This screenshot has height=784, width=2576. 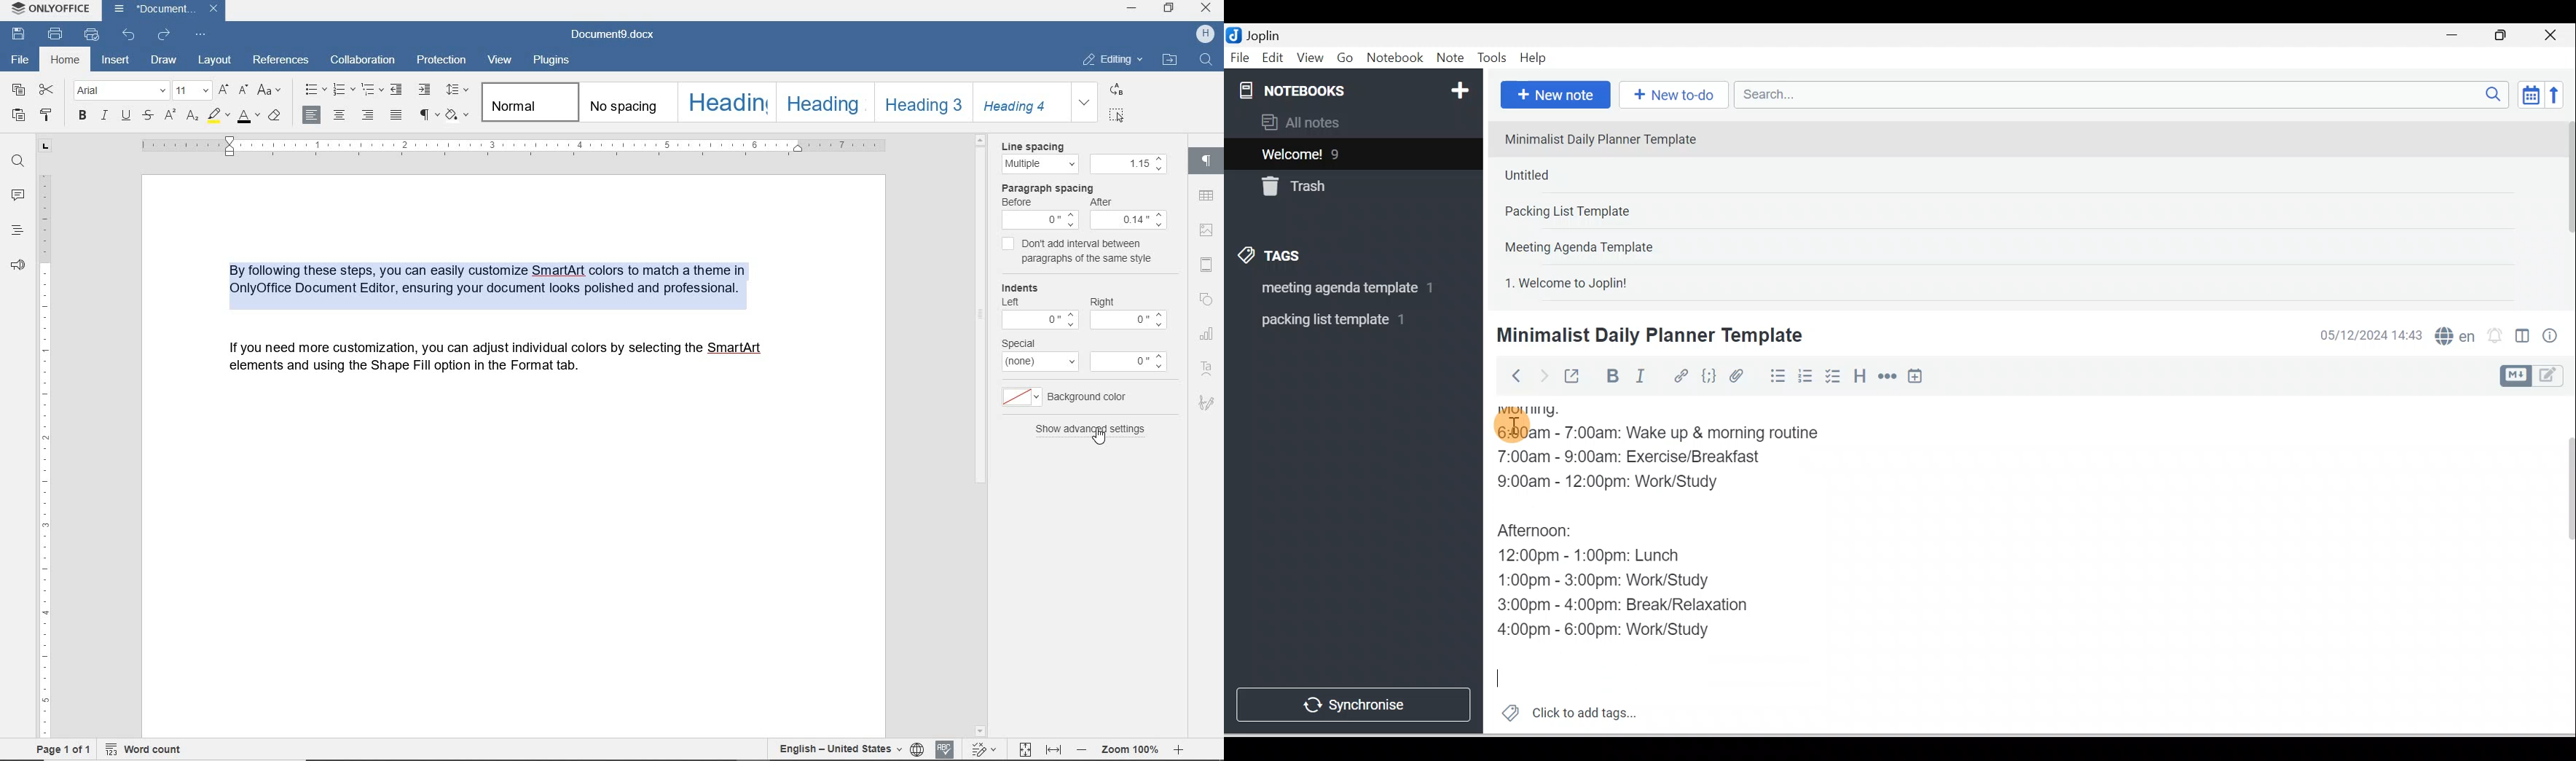 I want to click on Horizontal rule, so click(x=1889, y=376).